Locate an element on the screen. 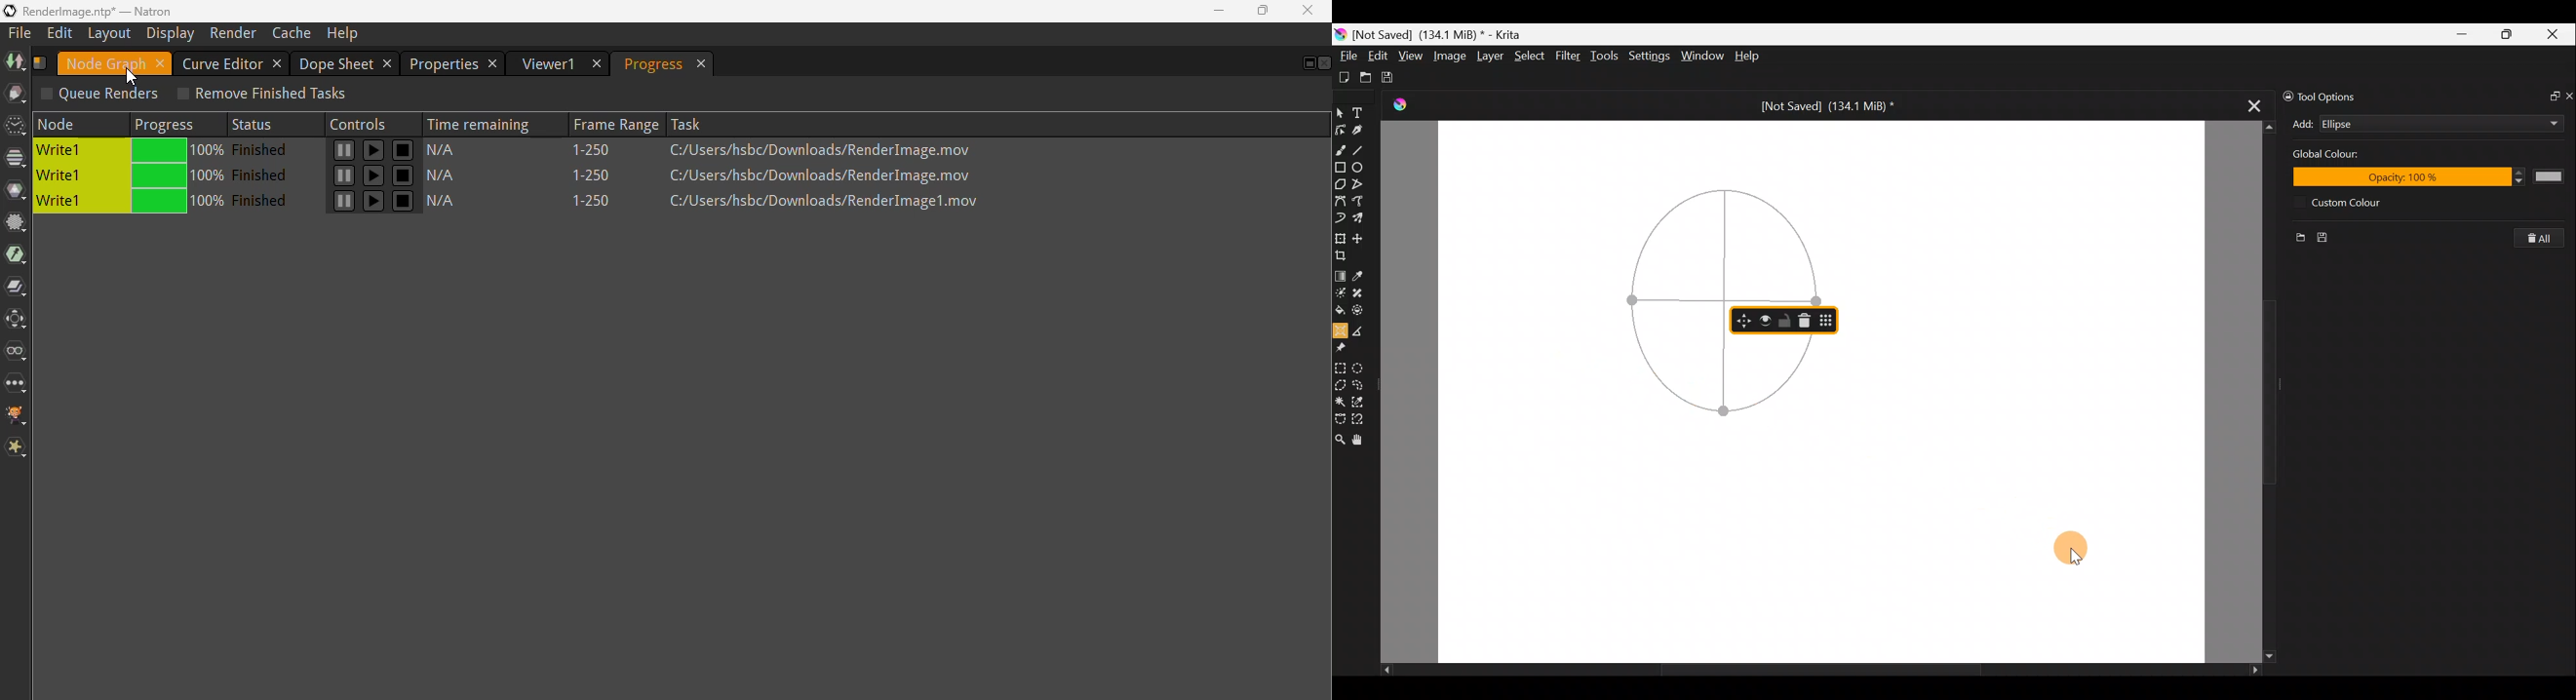 The width and height of the screenshot is (2576, 700). Scroll bar is located at coordinates (1810, 670).